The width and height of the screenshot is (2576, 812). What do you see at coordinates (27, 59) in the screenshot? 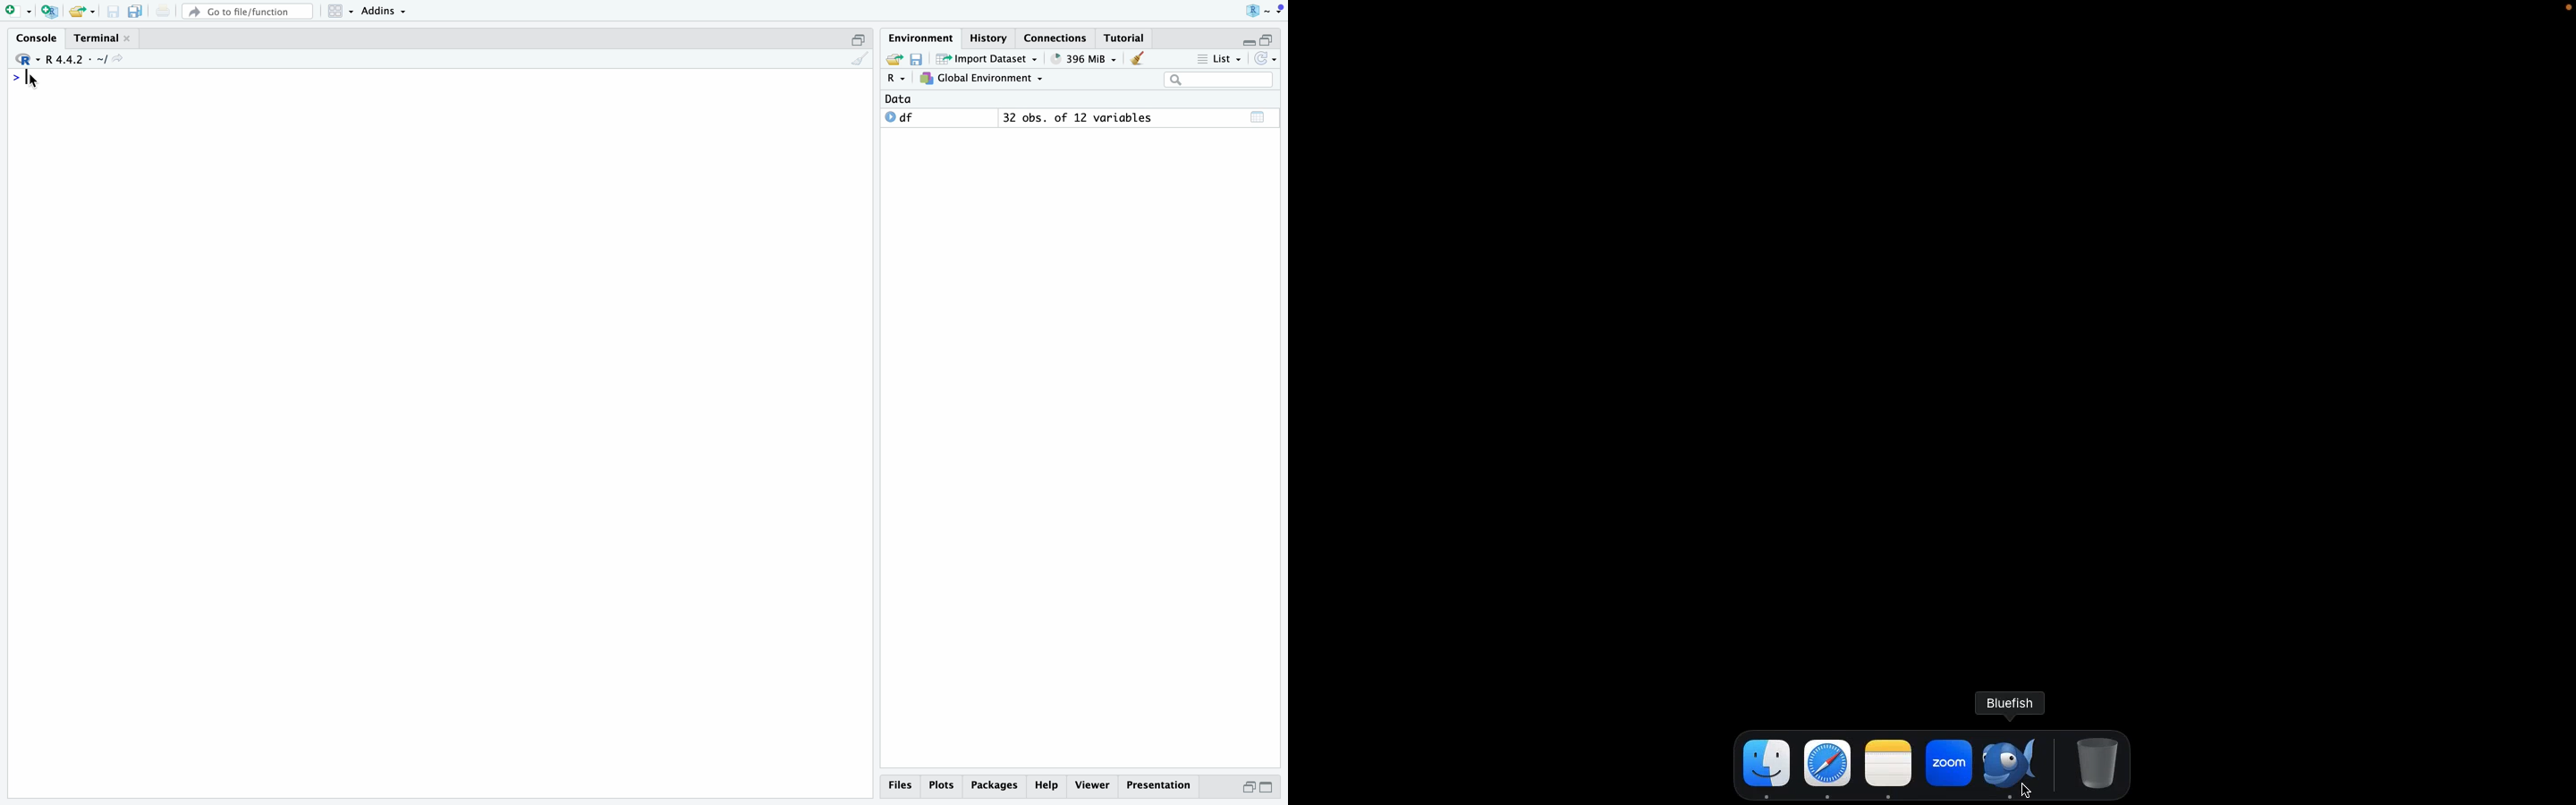
I see `R` at bounding box center [27, 59].